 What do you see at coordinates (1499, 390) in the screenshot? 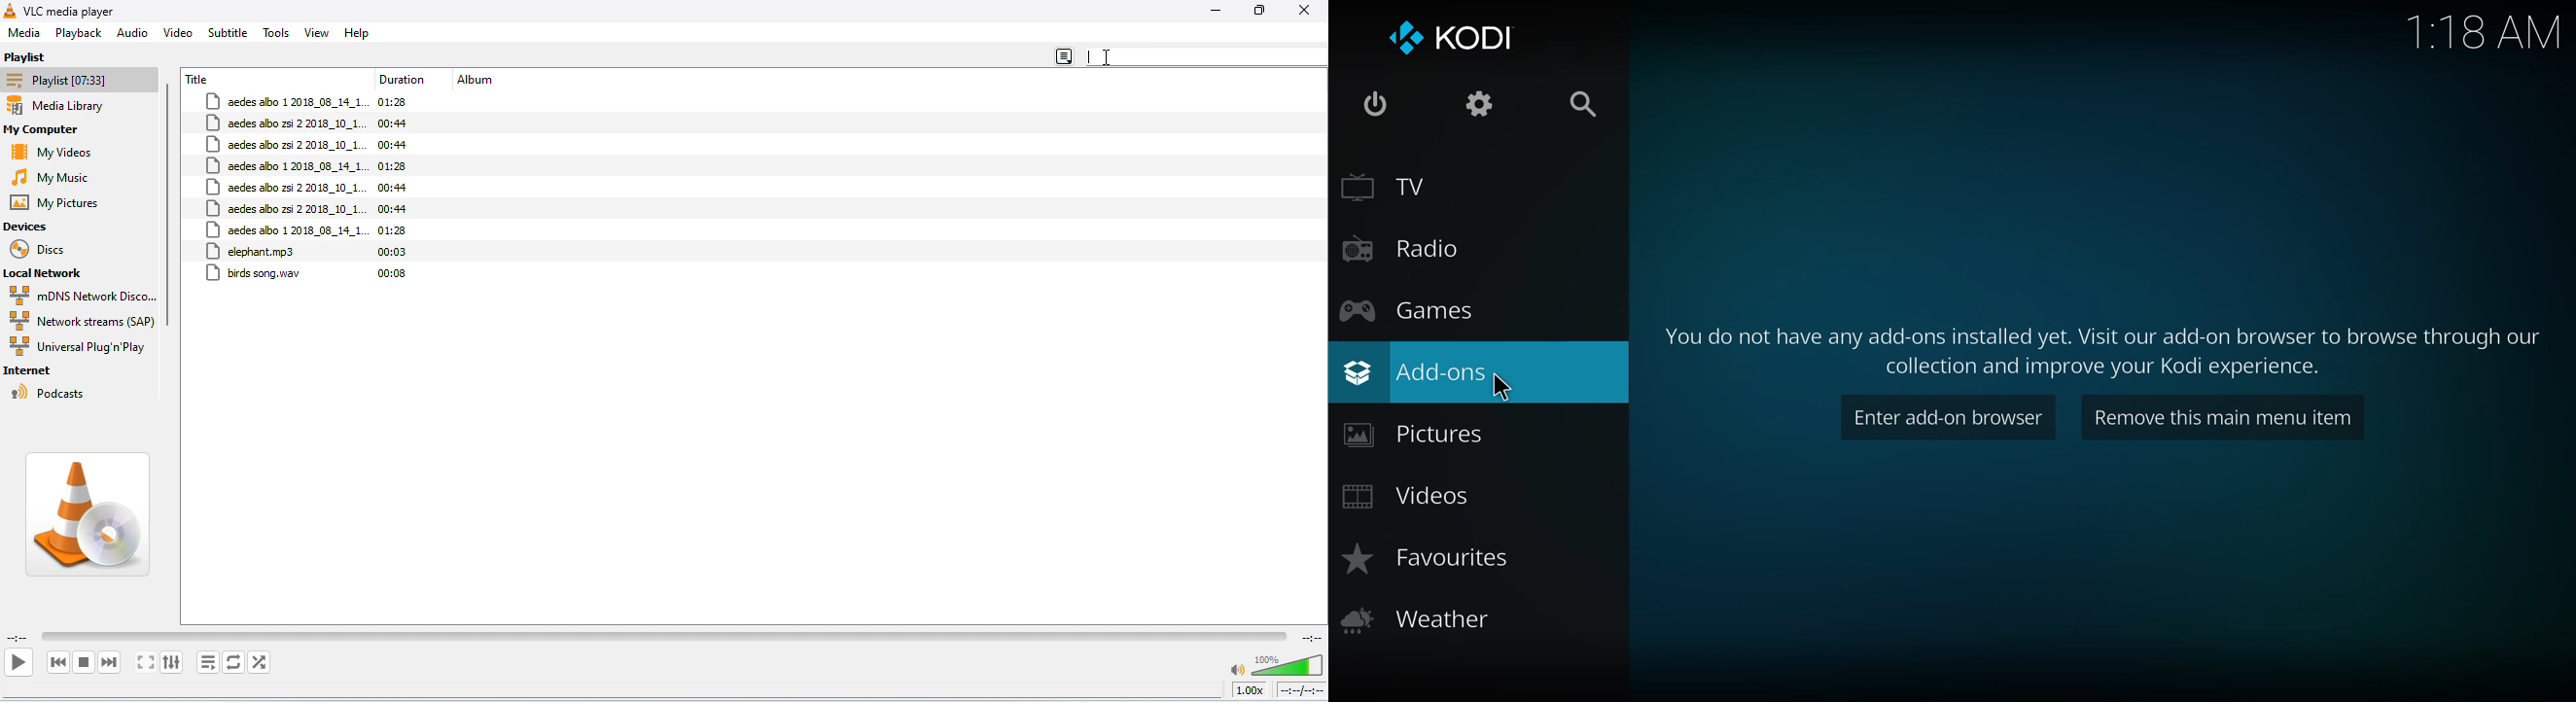
I see `cursor` at bounding box center [1499, 390].